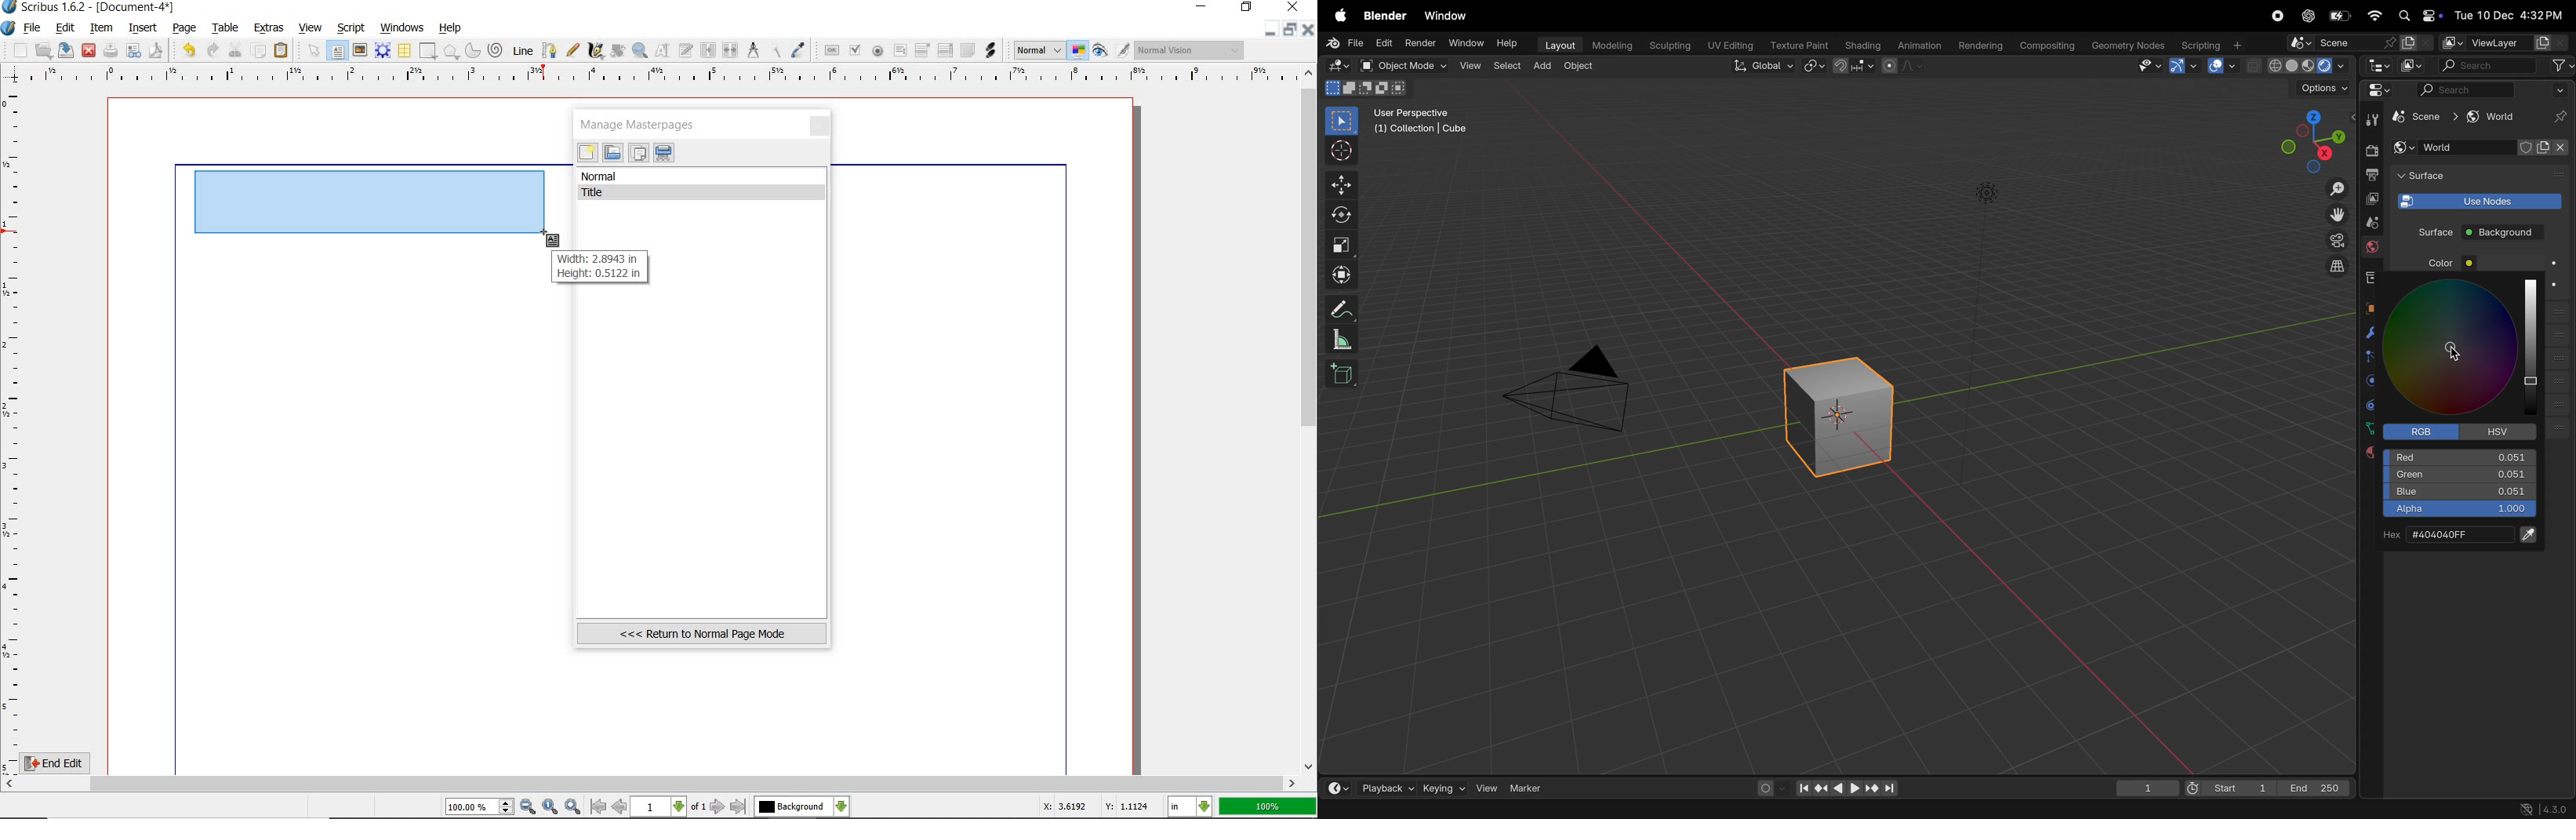 The image size is (2576, 840). Describe the element at coordinates (754, 51) in the screenshot. I see `measurements` at that location.